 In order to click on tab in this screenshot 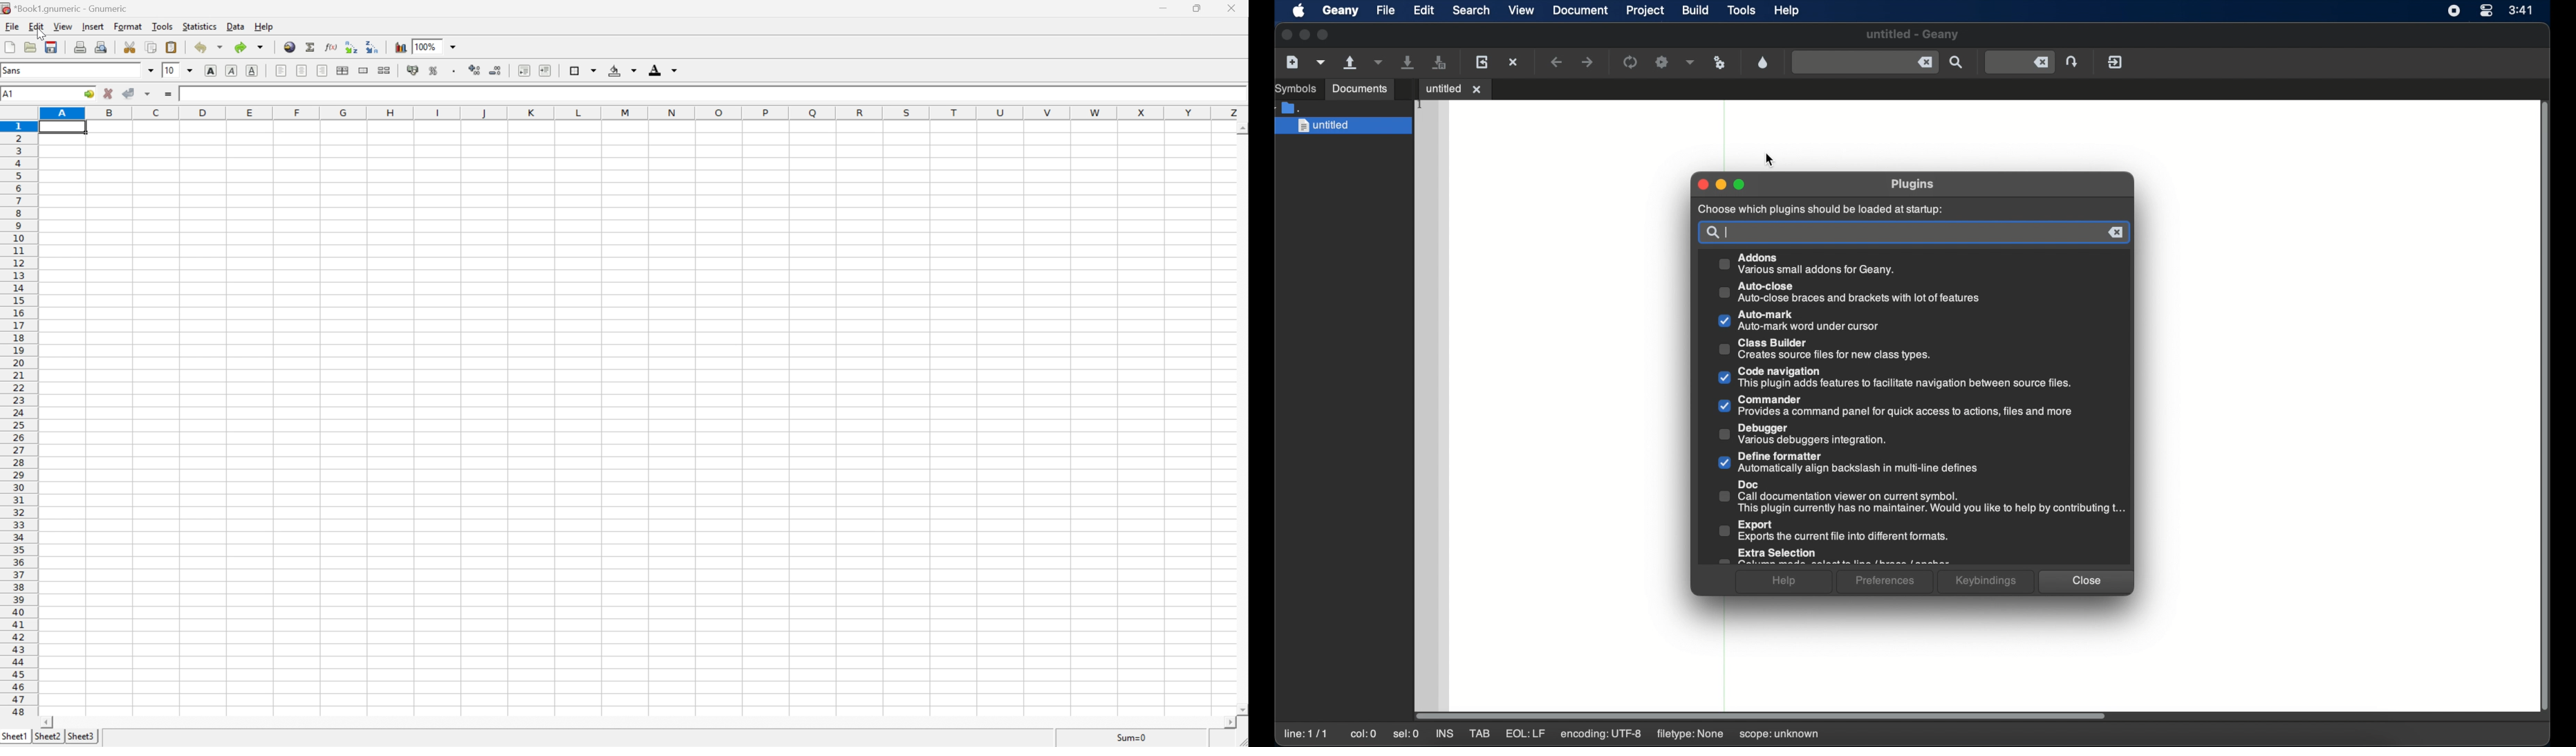, I will do `click(1481, 734)`.